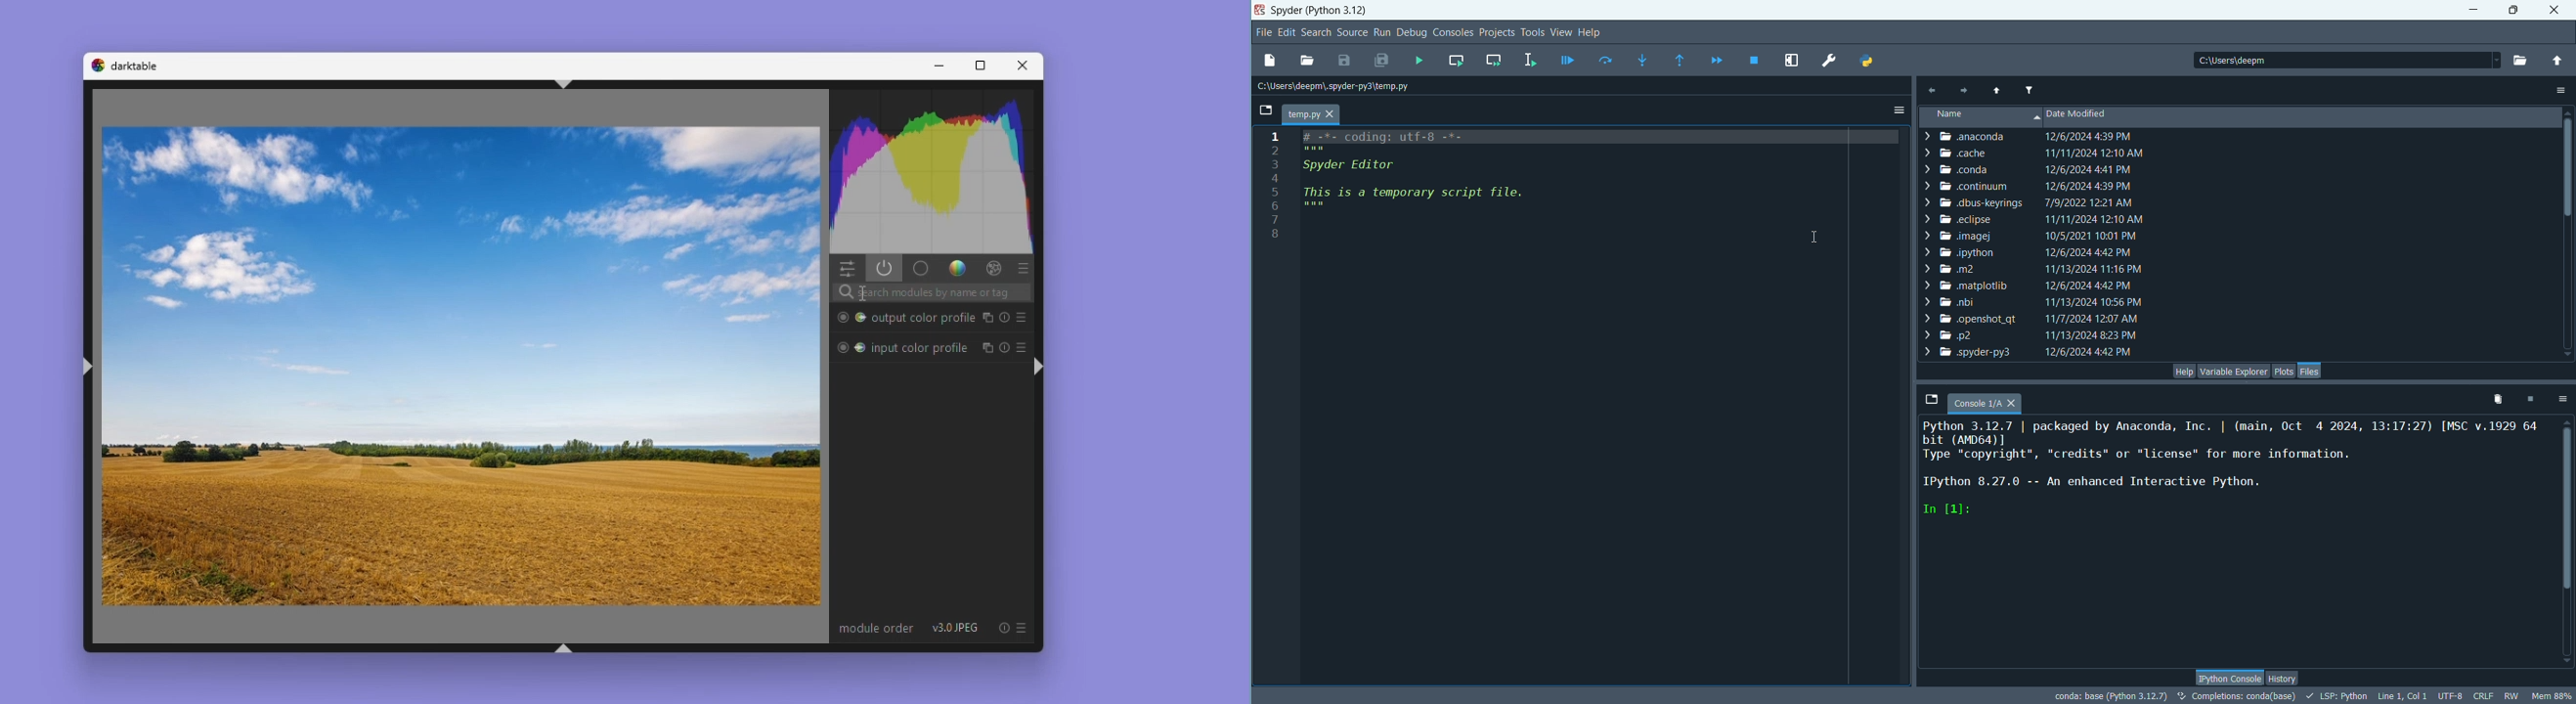 The width and height of the screenshot is (2576, 728). What do you see at coordinates (136, 66) in the screenshot?
I see `darktable` at bounding box center [136, 66].